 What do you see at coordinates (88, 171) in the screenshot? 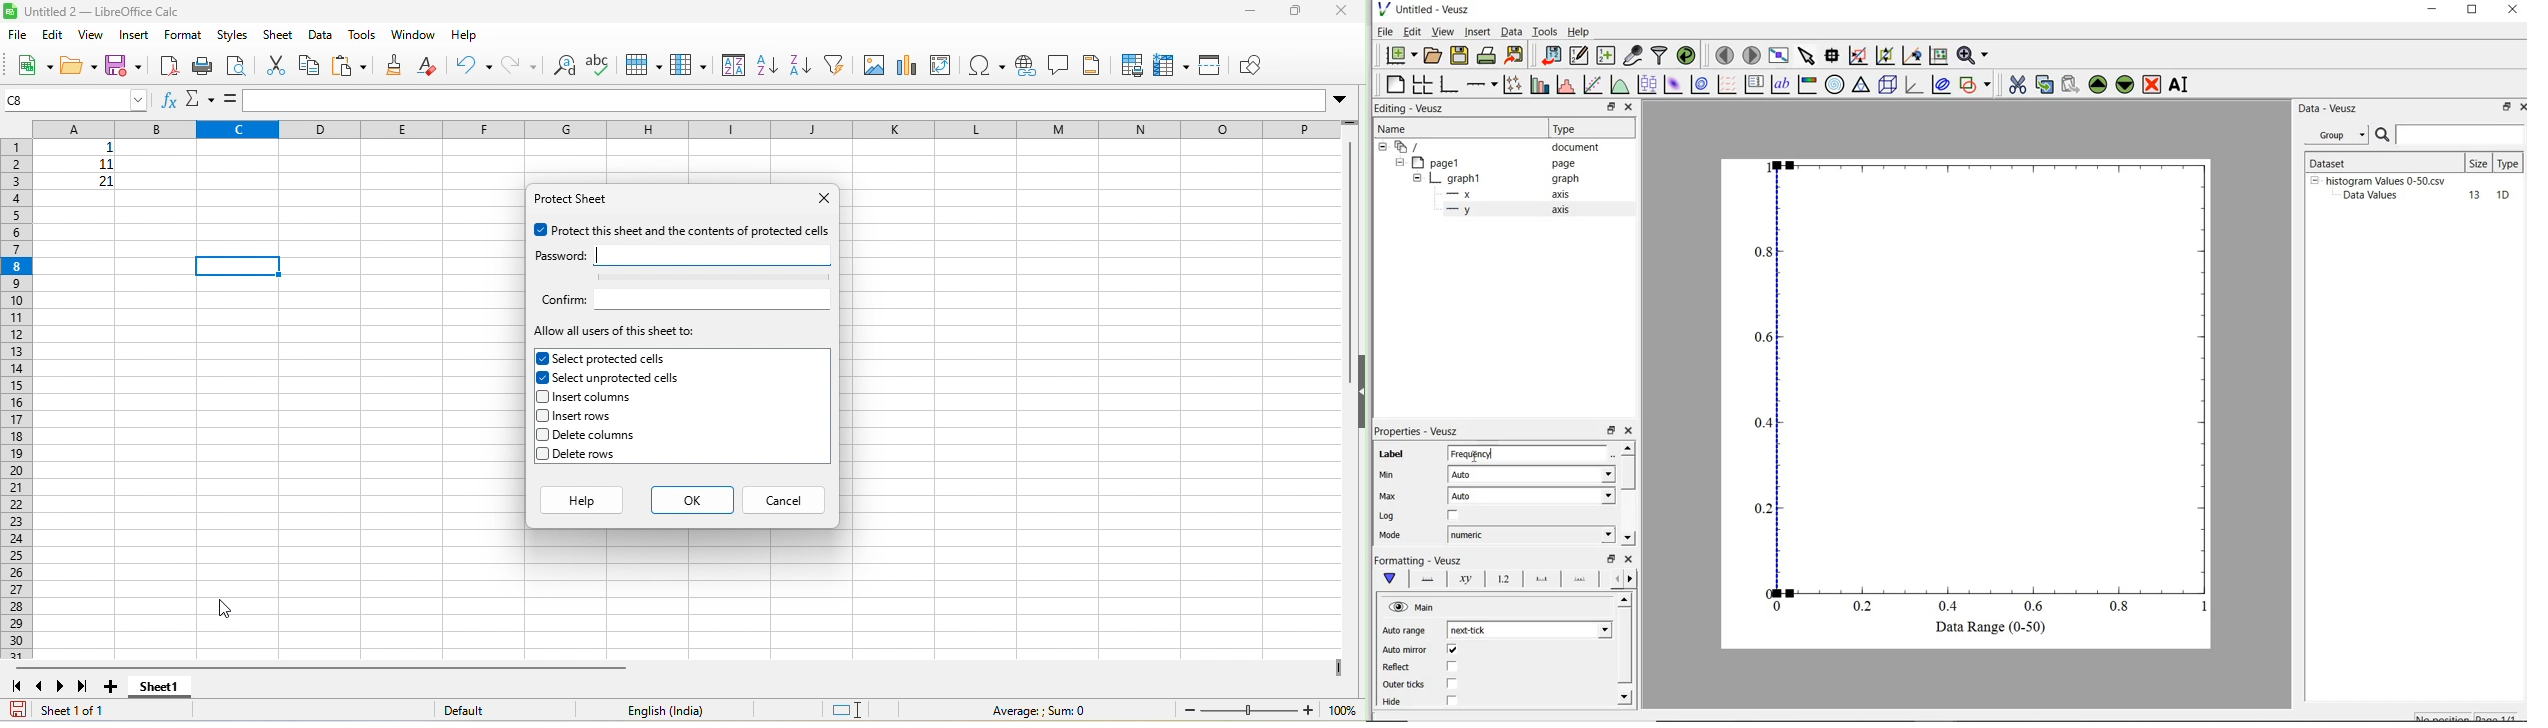
I see `cell ranges` at bounding box center [88, 171].